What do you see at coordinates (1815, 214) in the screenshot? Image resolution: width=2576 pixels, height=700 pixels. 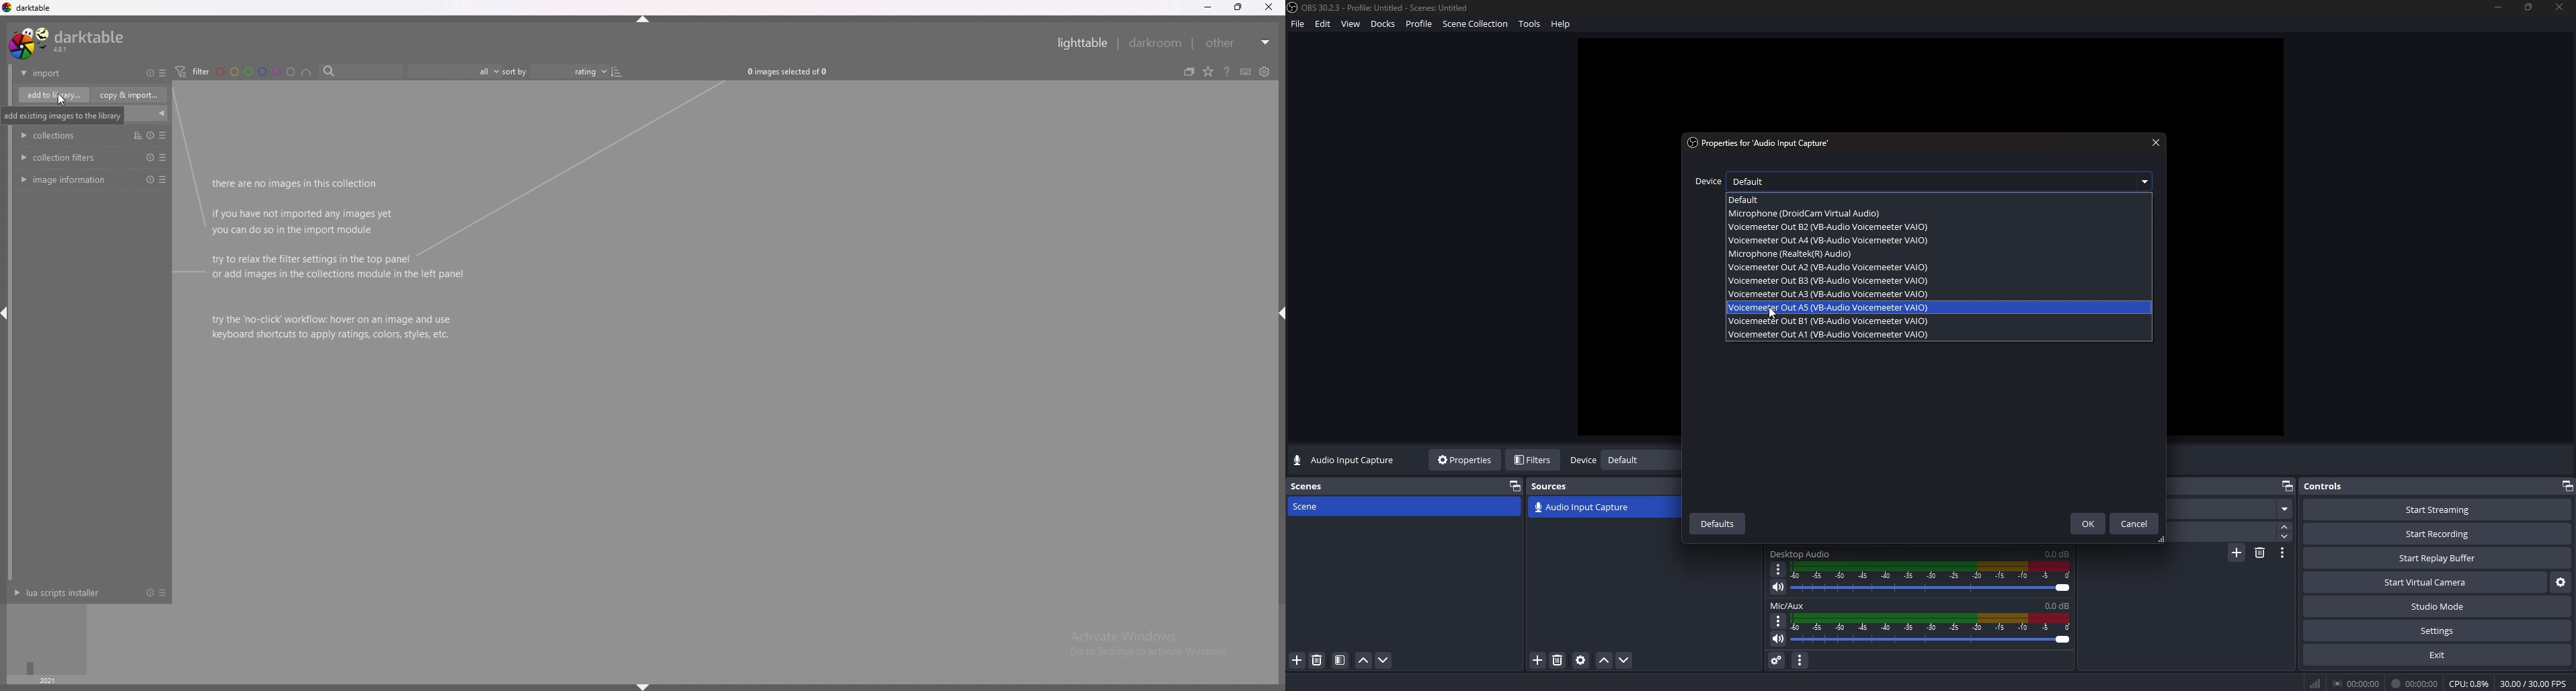 I see `microphone` at bounding box center [1815, 214].